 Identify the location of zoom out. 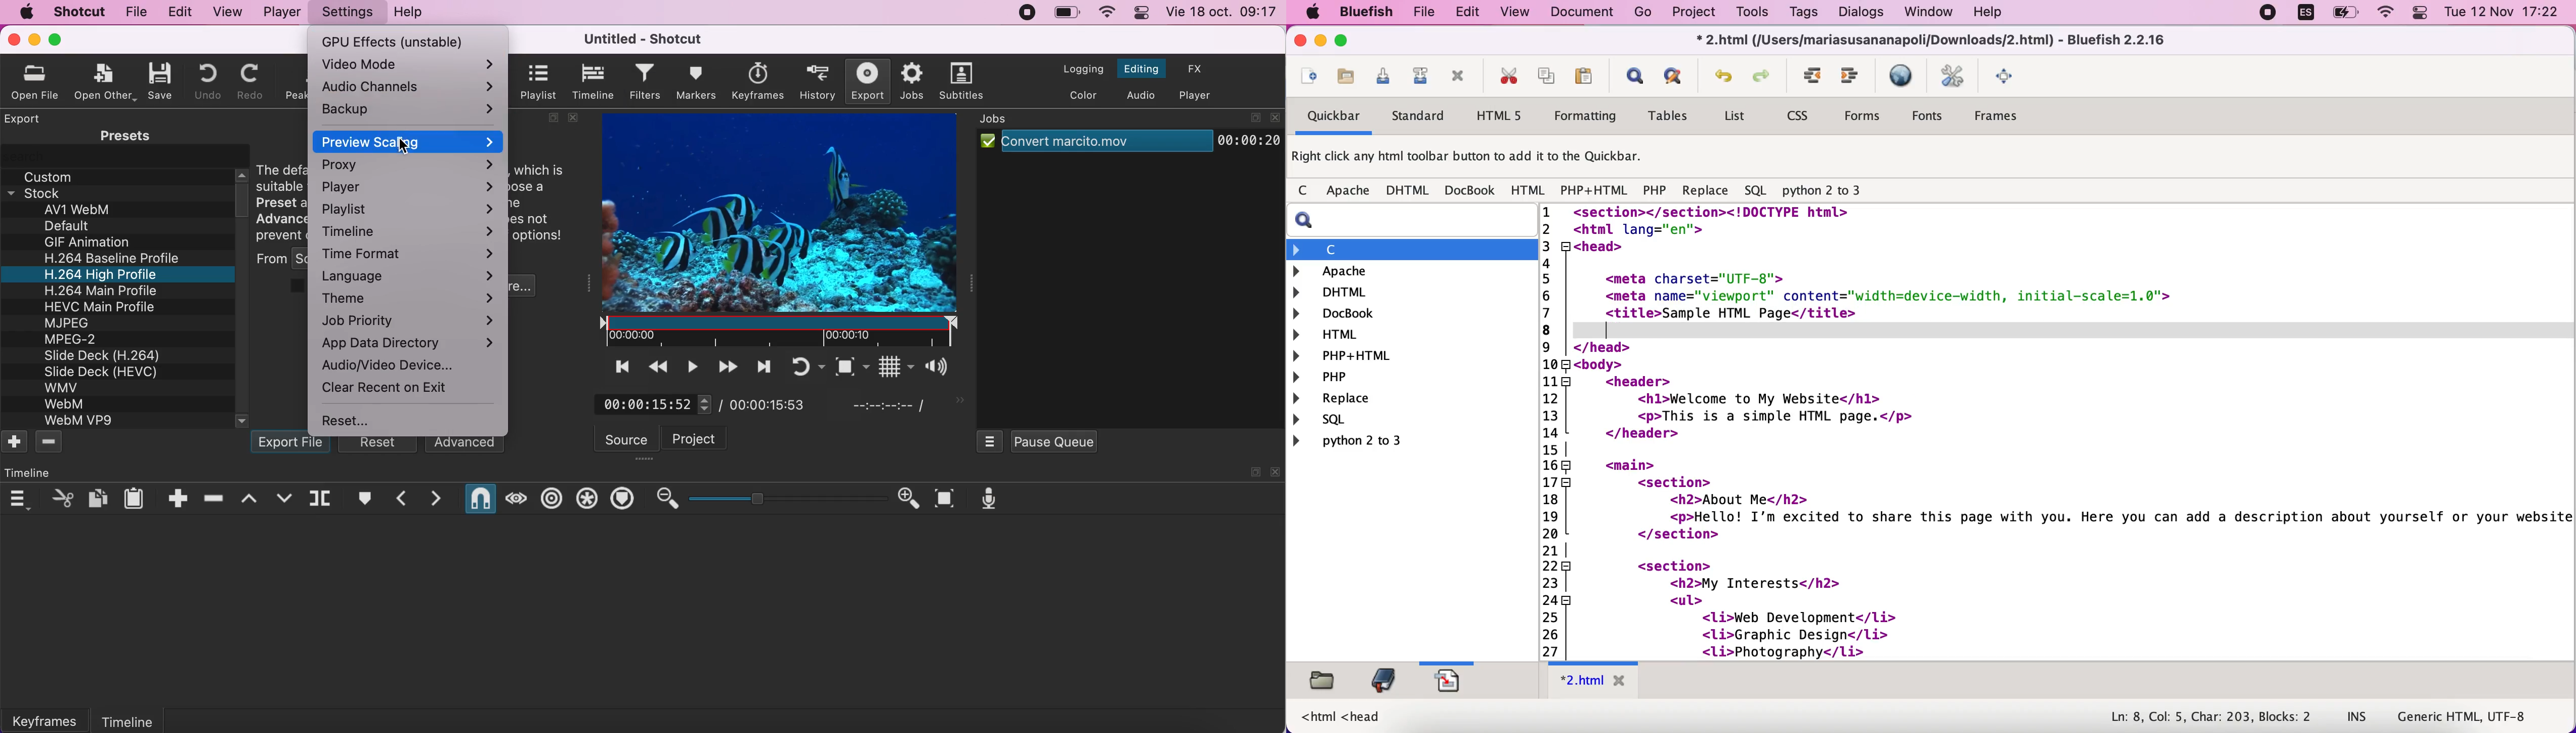
(665, 499).